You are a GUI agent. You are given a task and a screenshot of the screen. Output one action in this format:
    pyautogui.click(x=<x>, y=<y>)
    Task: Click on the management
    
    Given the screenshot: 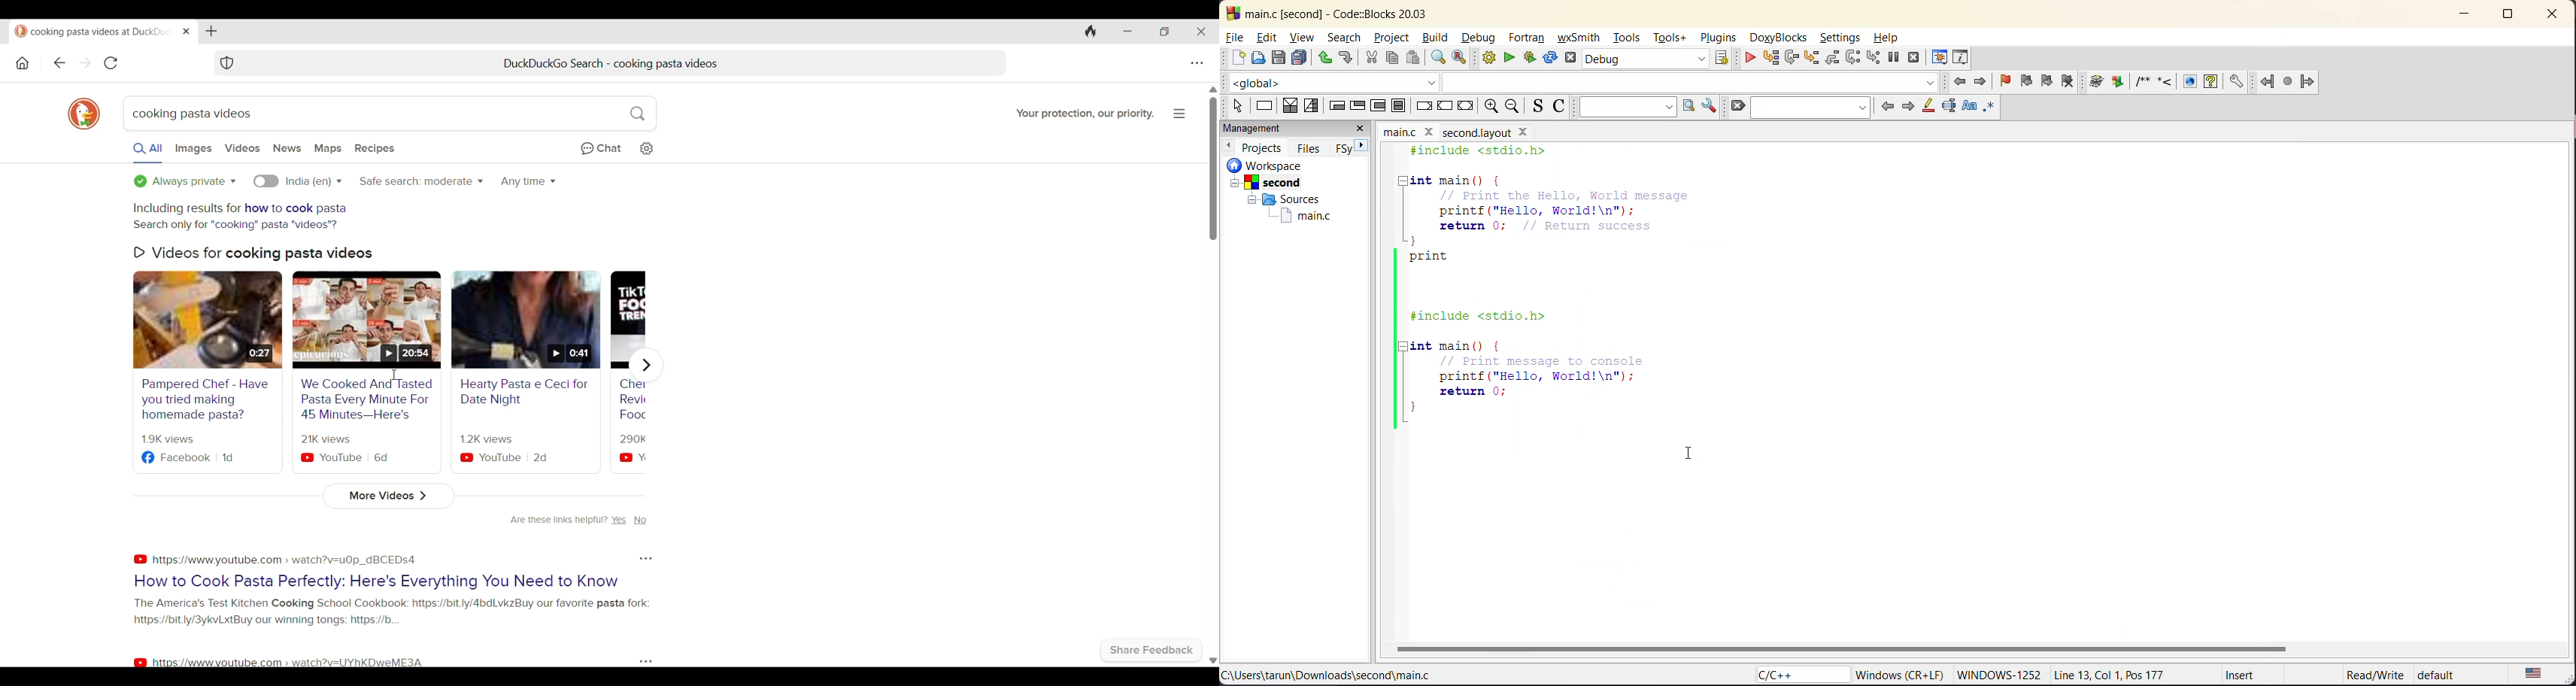 What is the action you would take?
    pyautogui.click(x=1280, y=129)
    